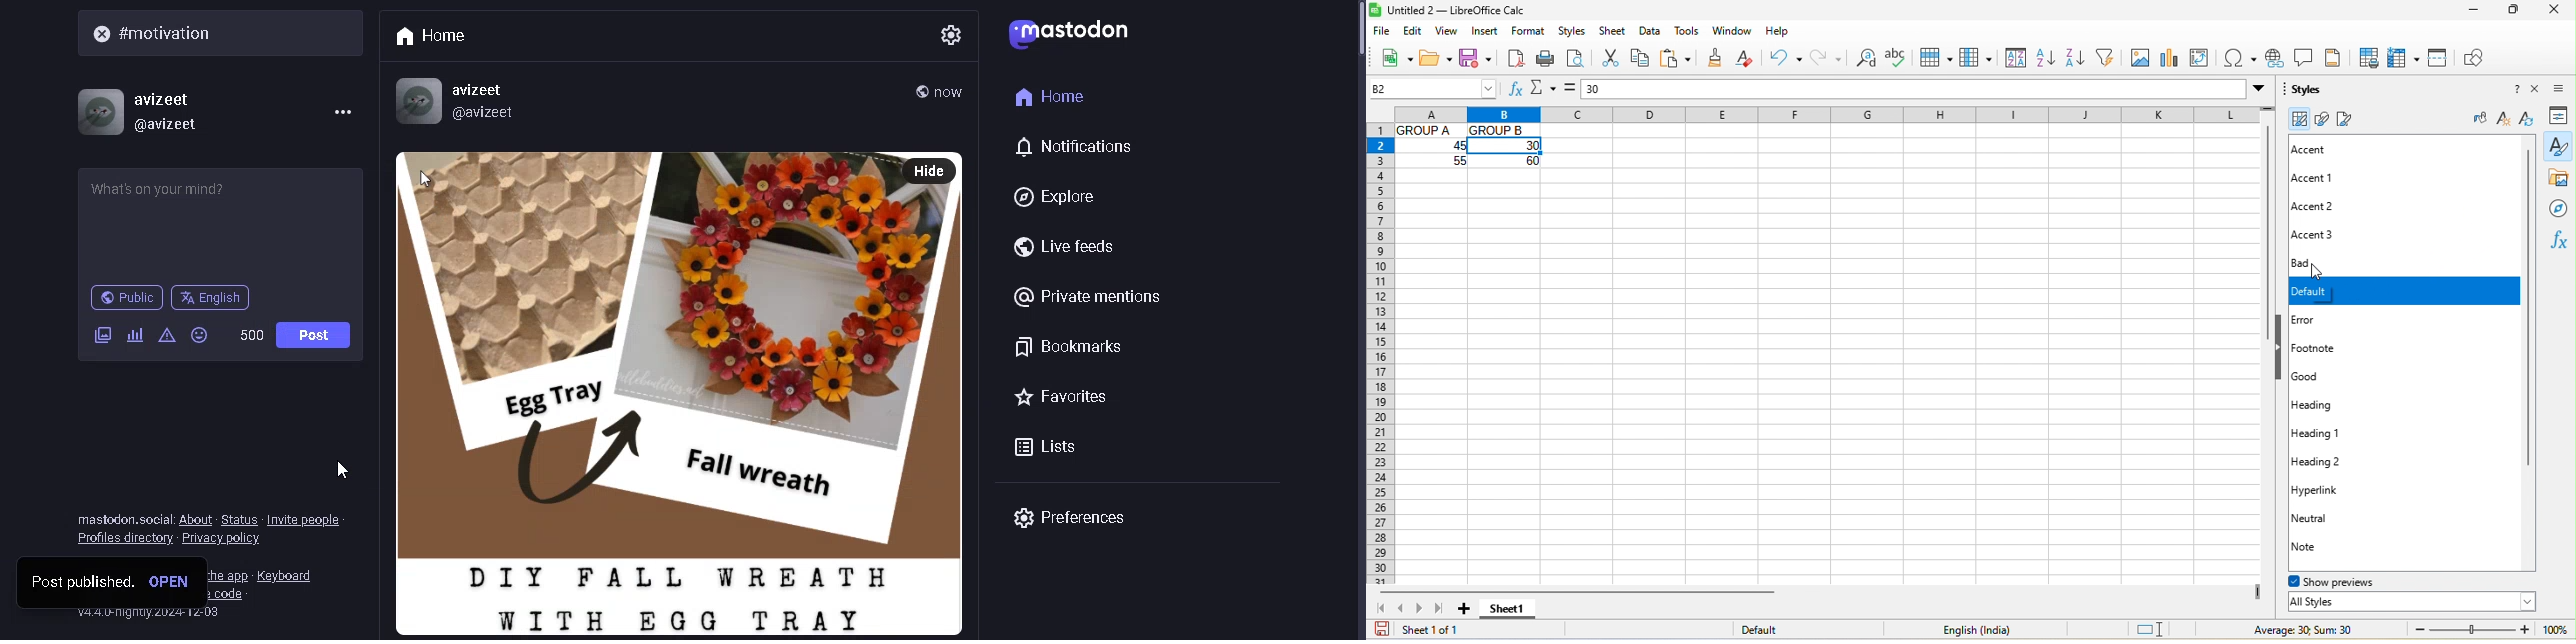  Describe the element at coordinates (2332, 232) in the screenshot. I see `accent 3` at that location.